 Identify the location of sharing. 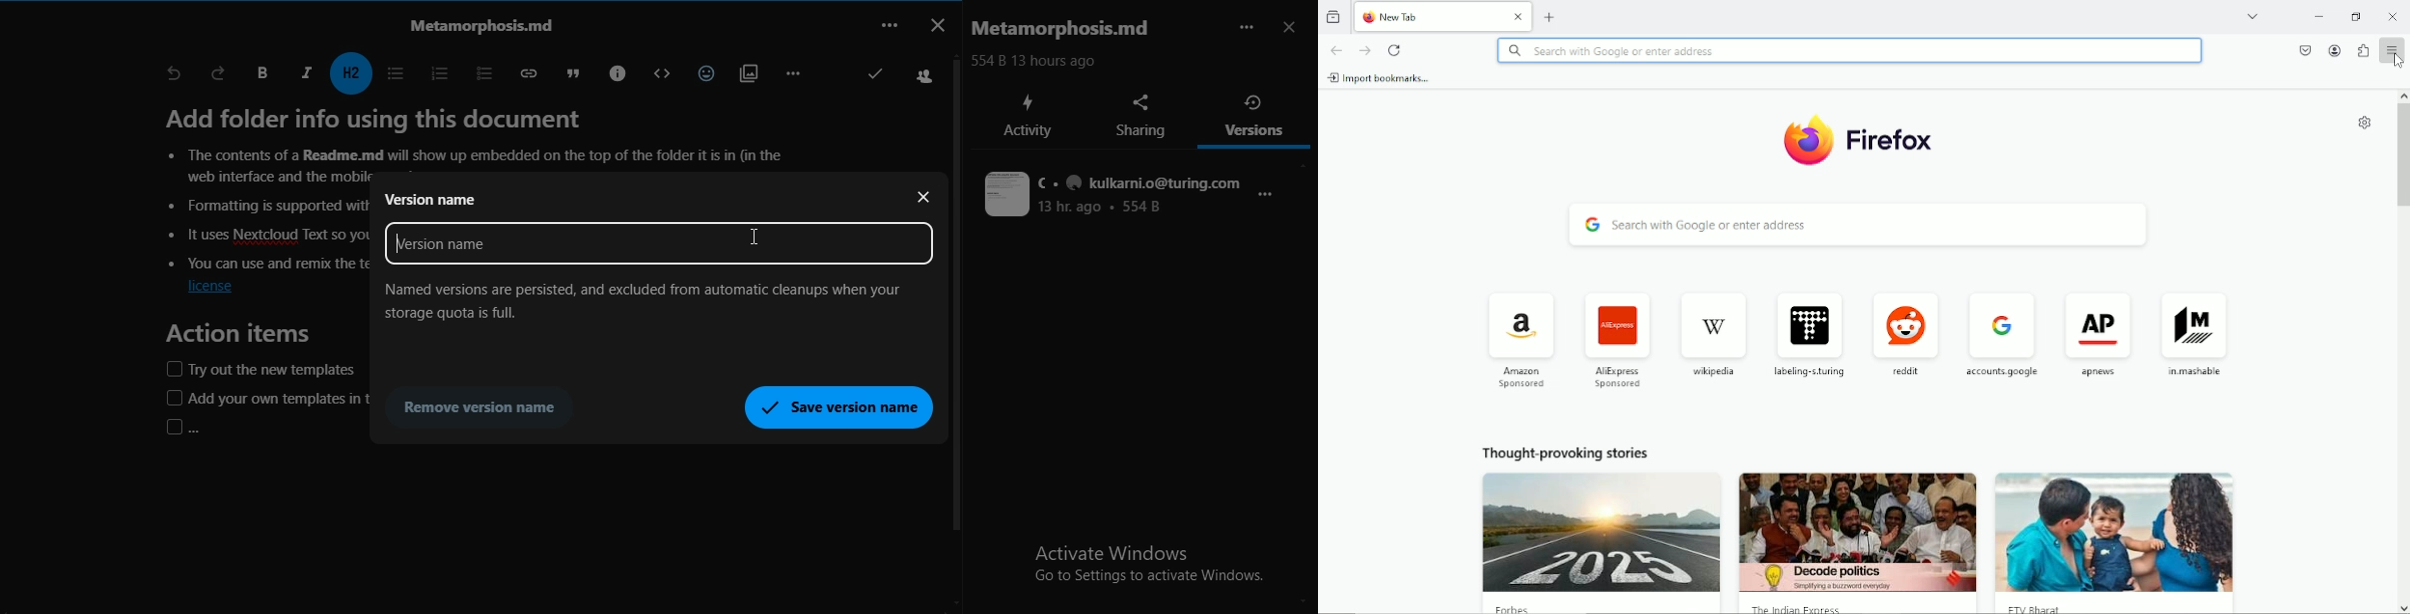
(1145, 116).